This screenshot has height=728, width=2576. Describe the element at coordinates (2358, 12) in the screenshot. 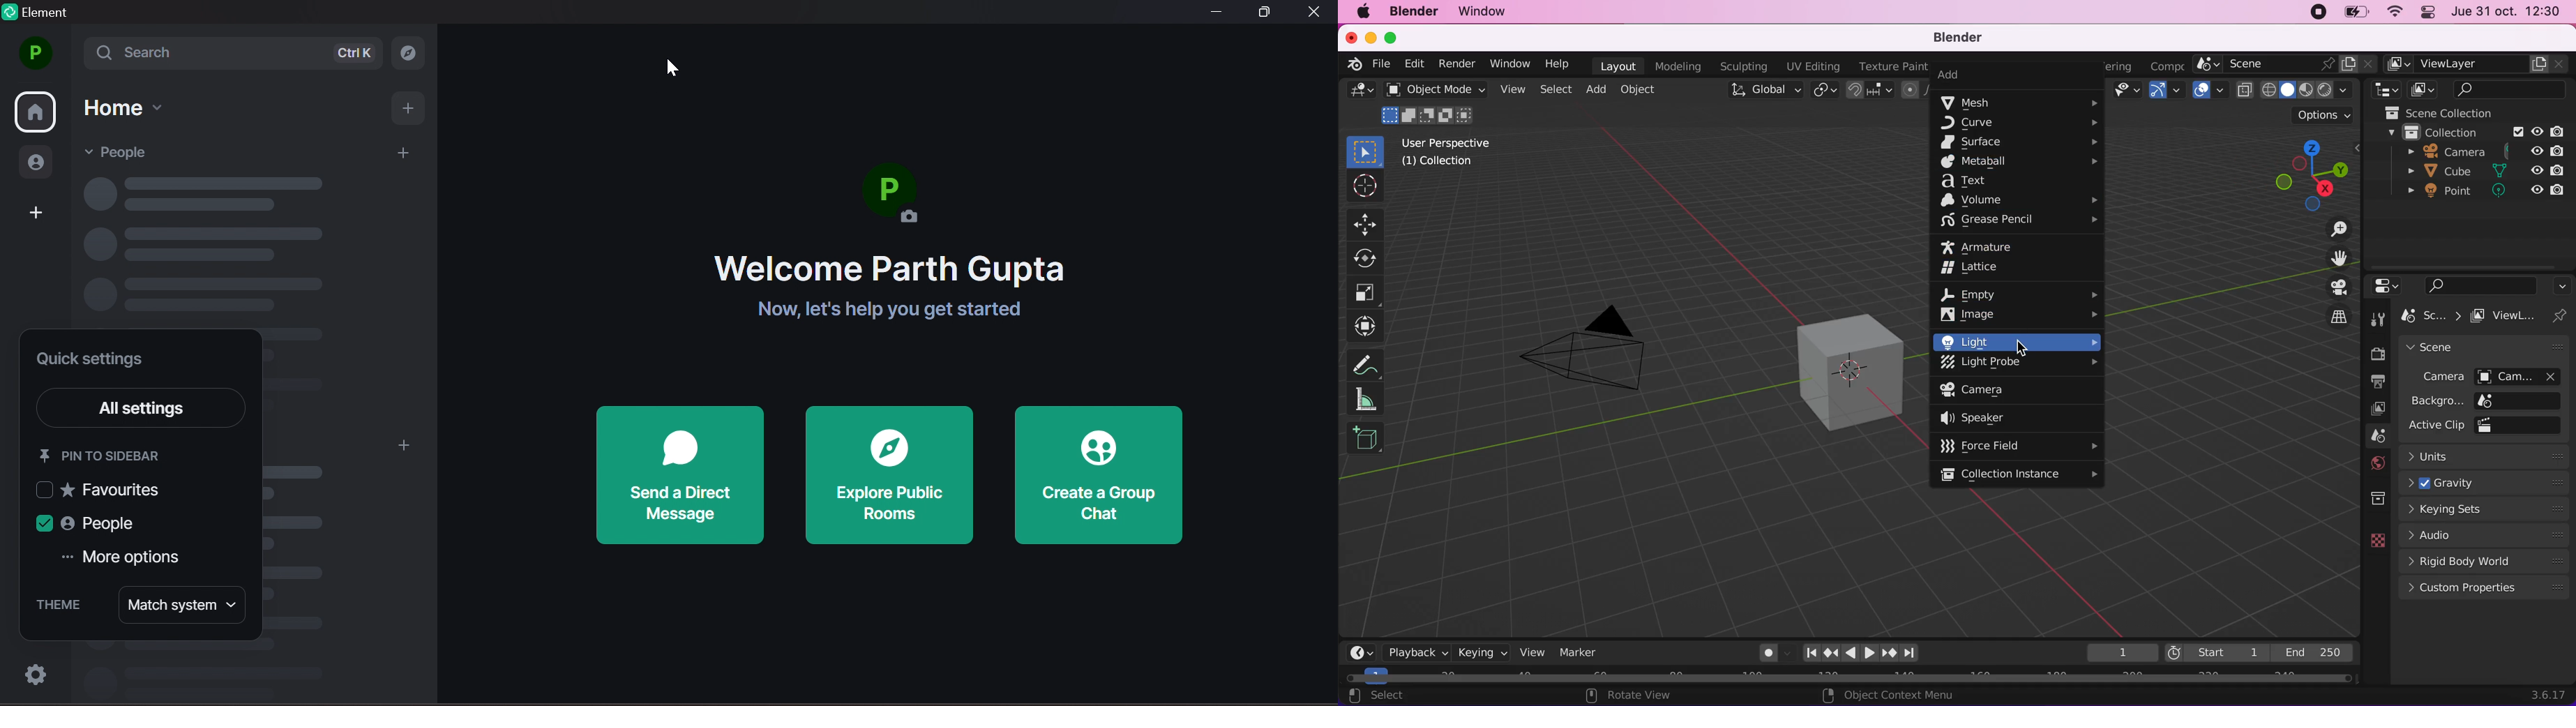

I see `battery` at that location.